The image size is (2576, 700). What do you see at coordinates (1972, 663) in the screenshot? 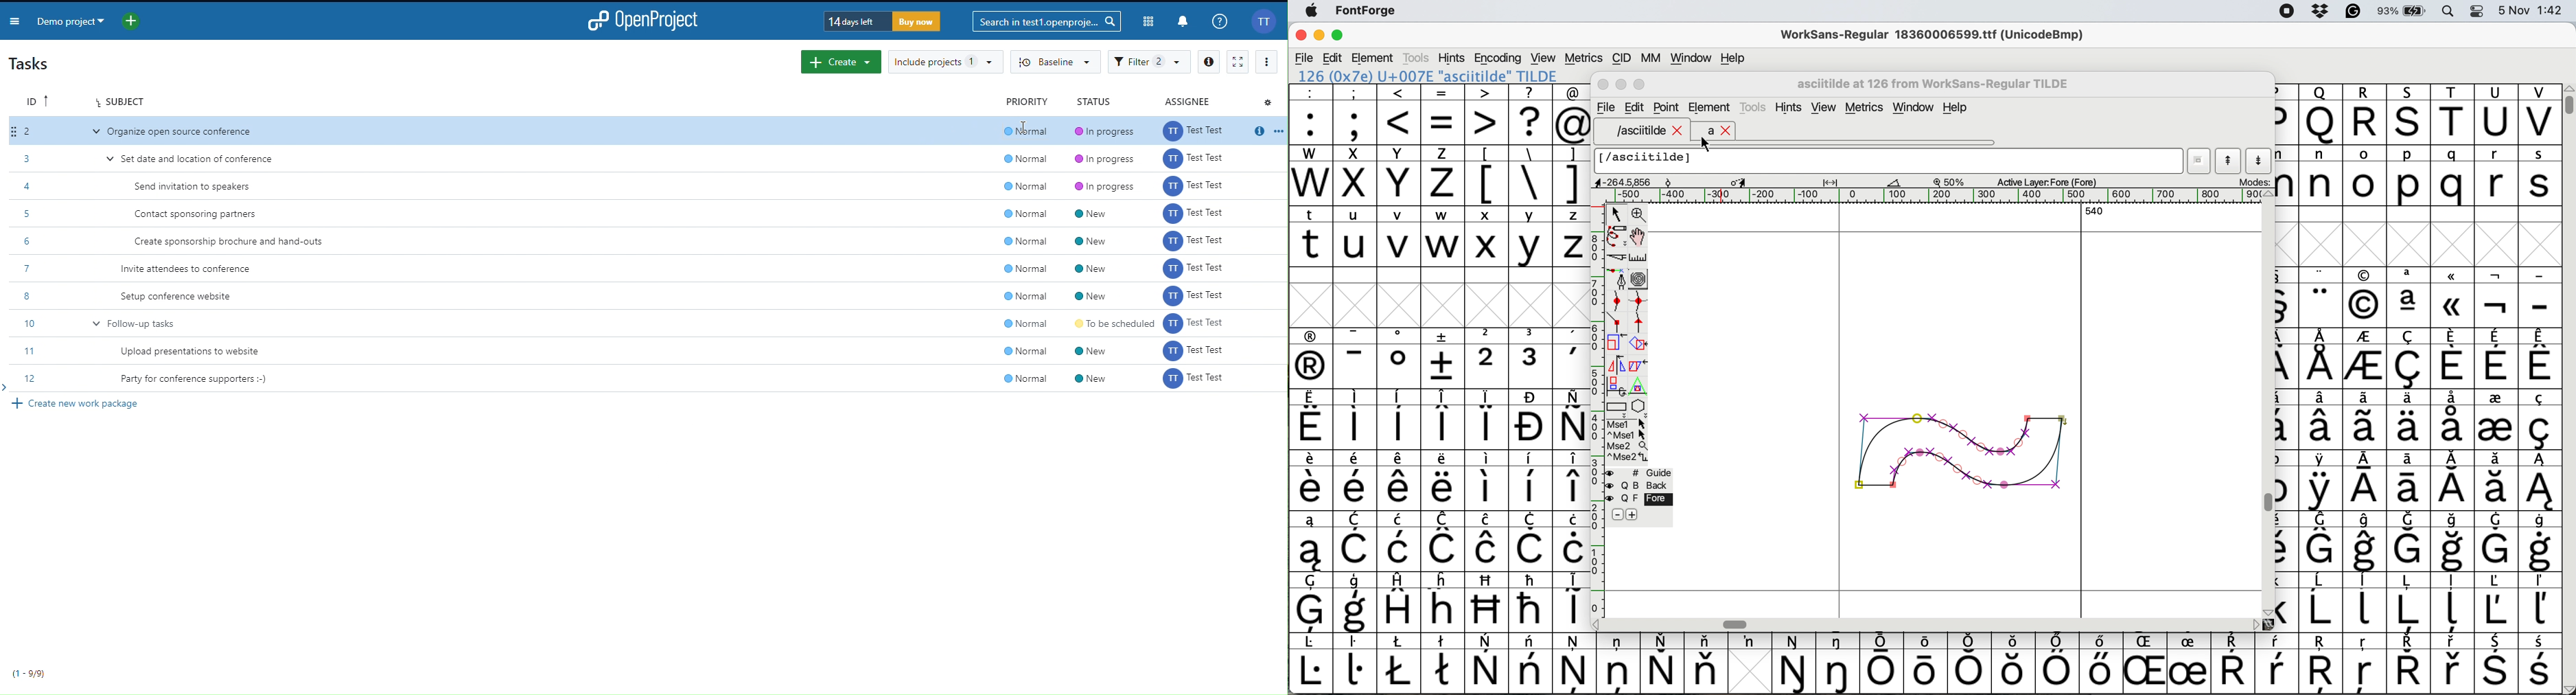
I see `symbol` at bounding box center [1972, 663].